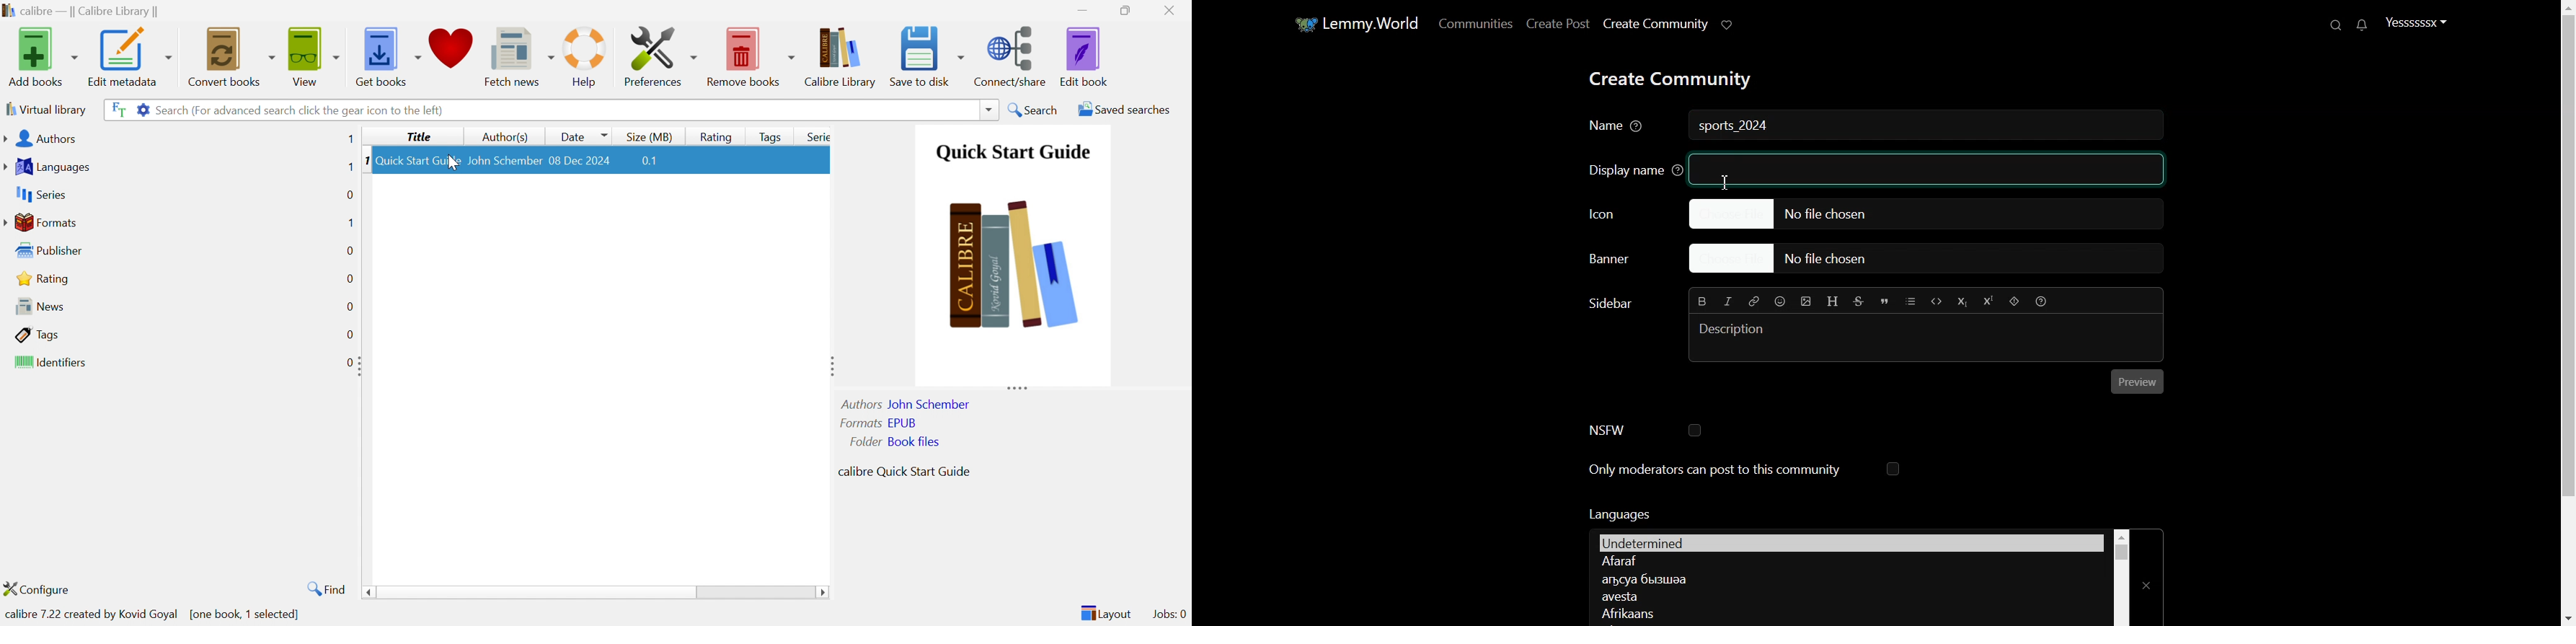 Image resolution: width=2576 pixels, height=644 pixels. Describe the element at coordinates (1987, 301) in the screenshot. I see `Superscript` at that location.